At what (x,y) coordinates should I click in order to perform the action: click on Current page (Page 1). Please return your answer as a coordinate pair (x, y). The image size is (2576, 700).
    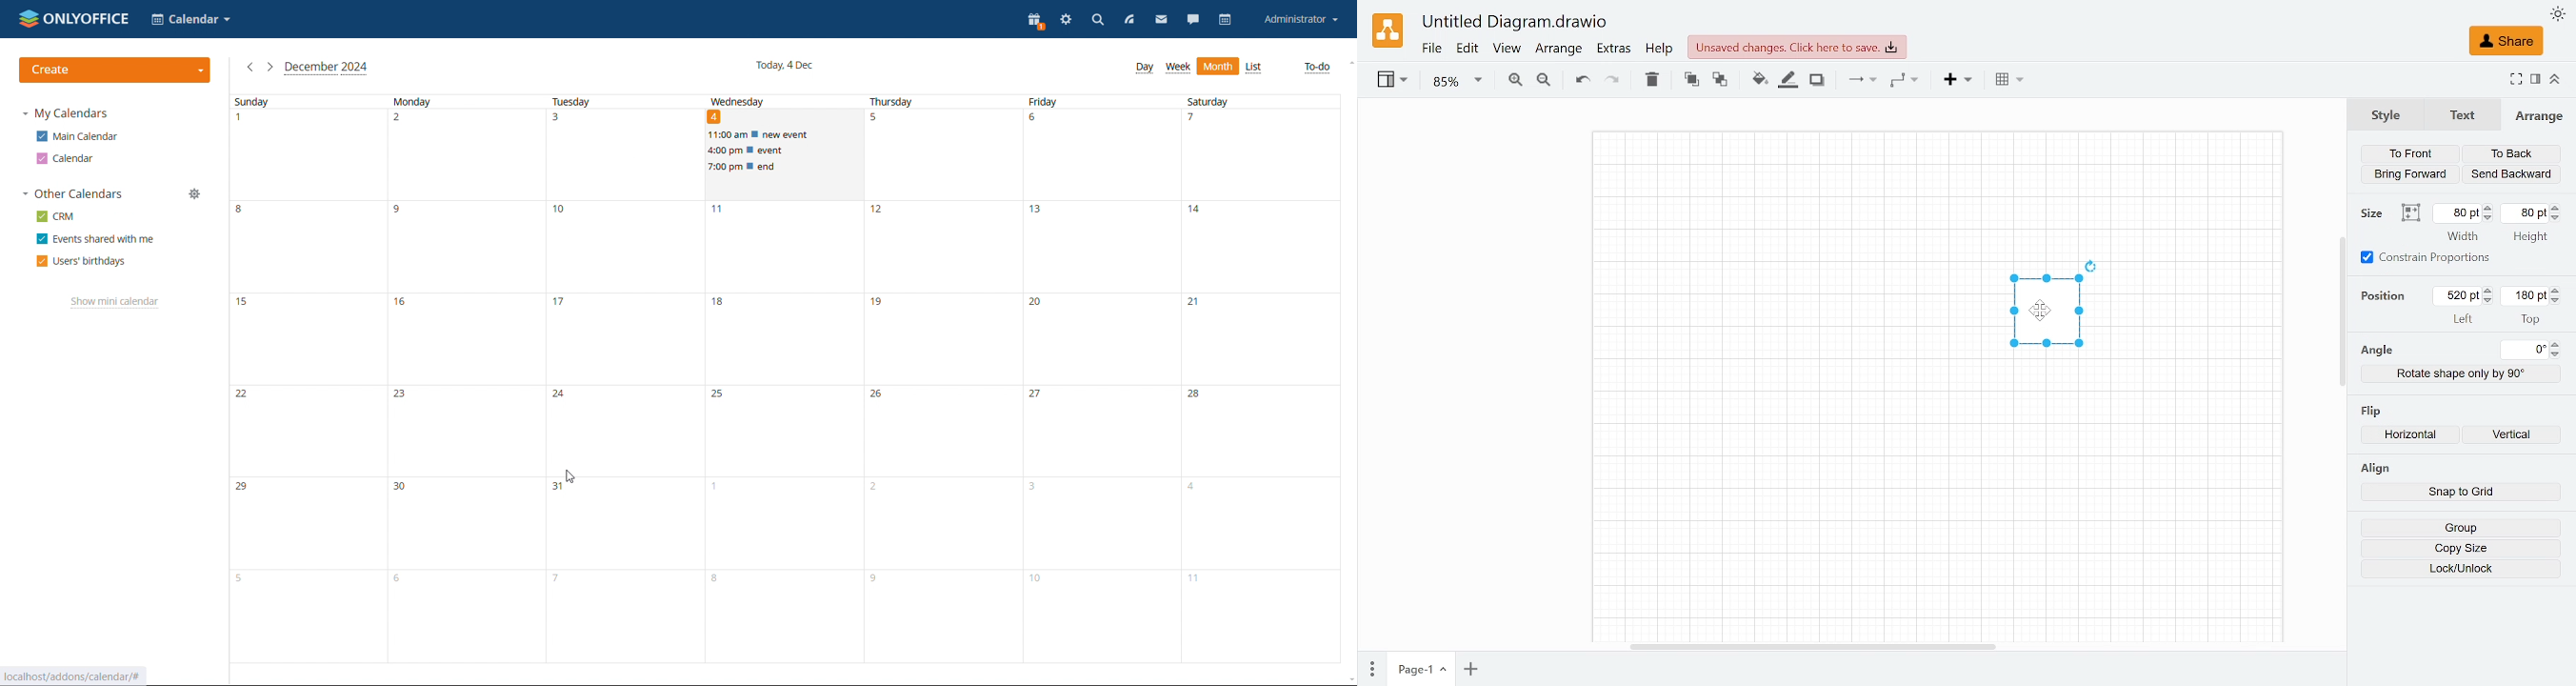
    Looking at the image, I should click on (1419, 669).